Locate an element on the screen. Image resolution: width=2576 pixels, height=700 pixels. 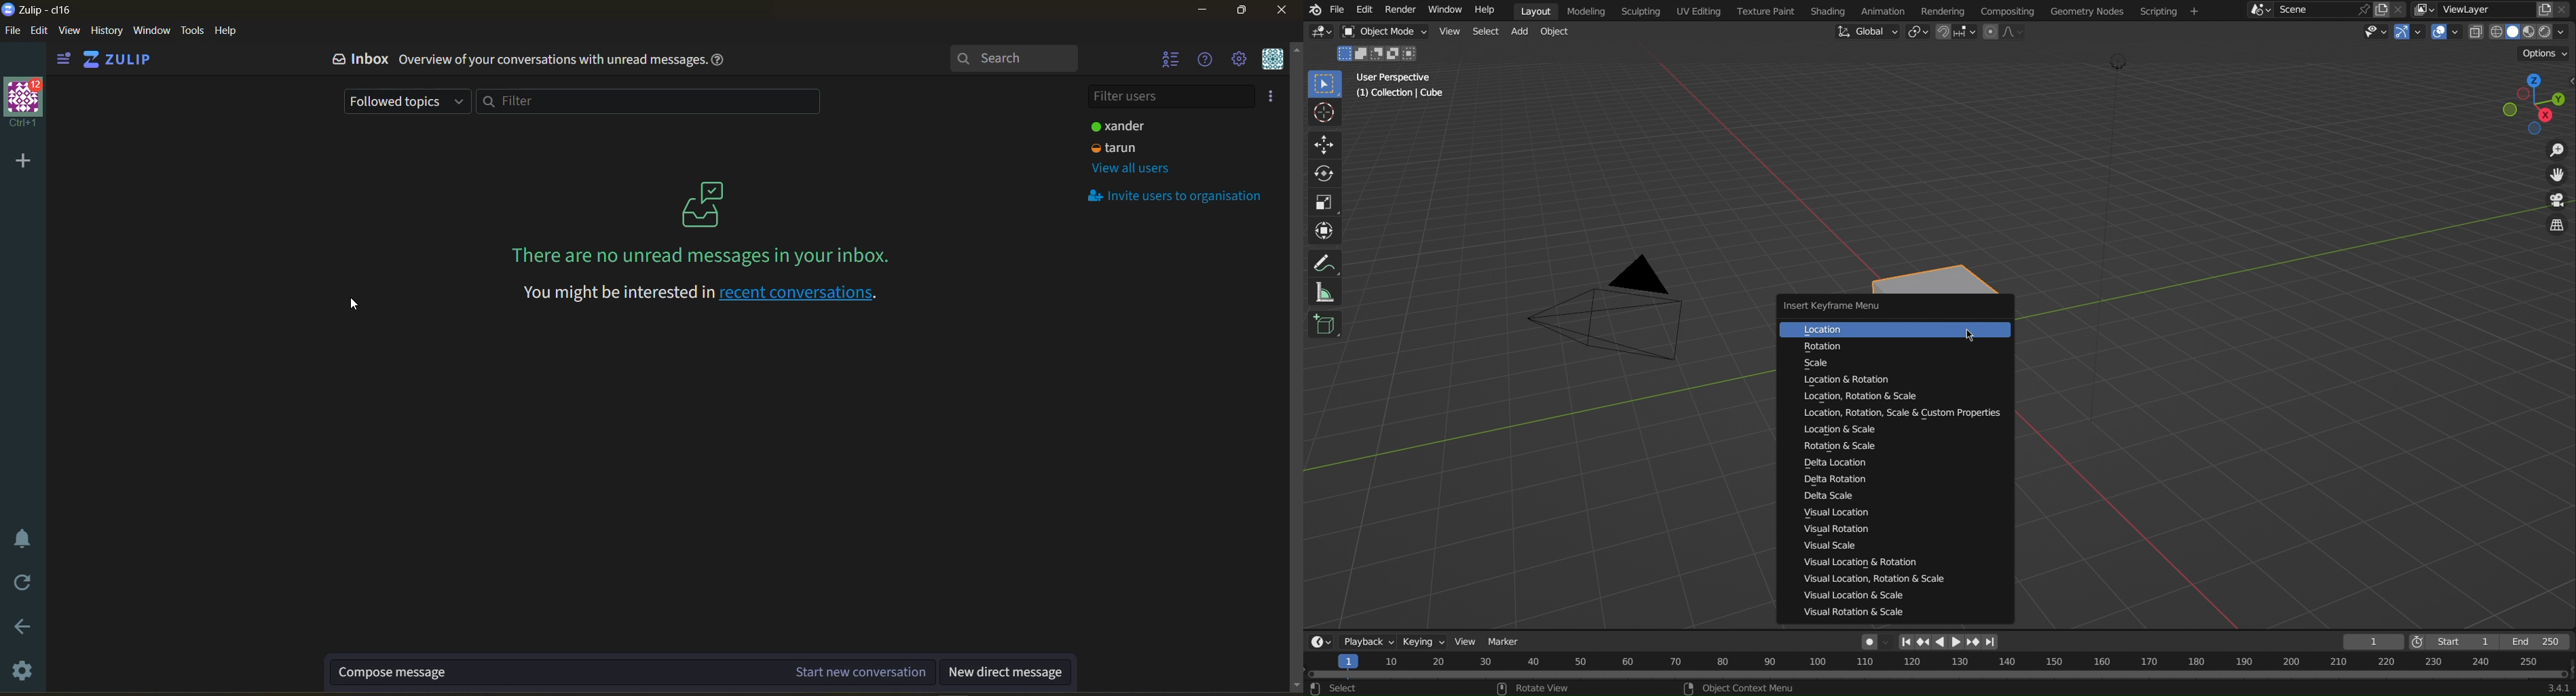
user is located at coordinates (1127, 128).